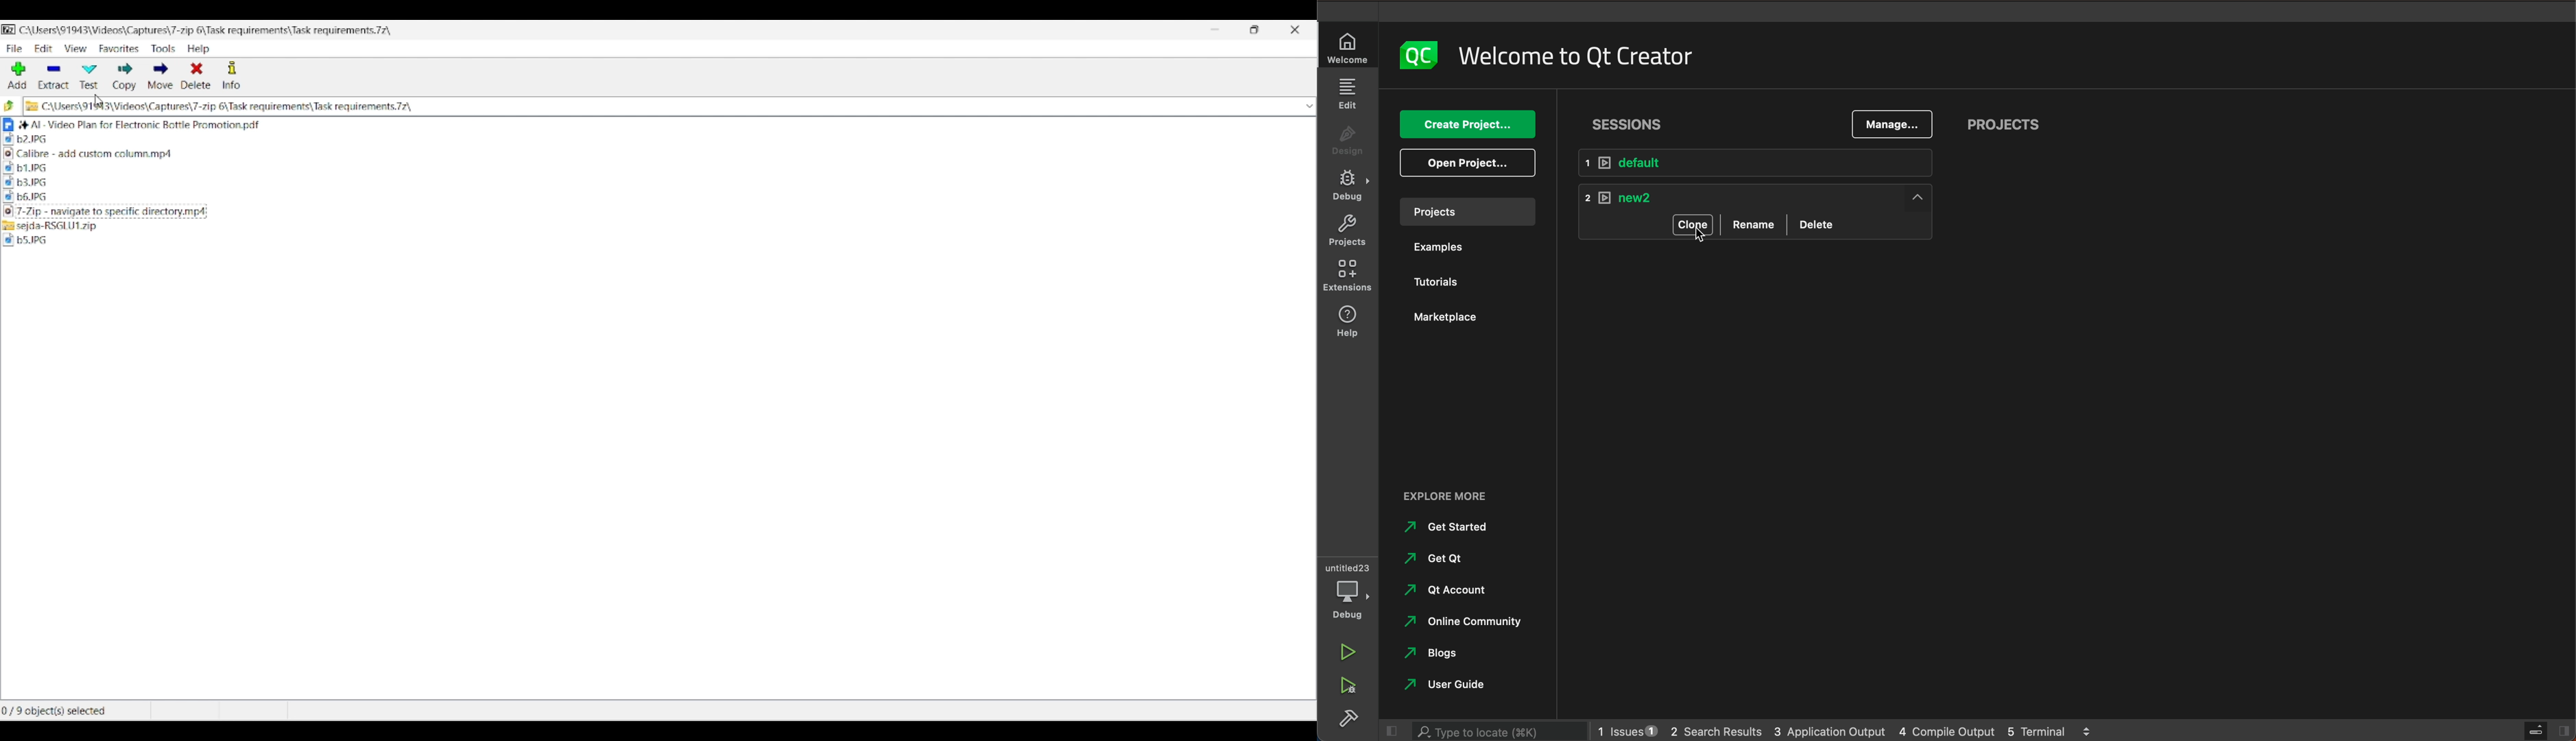 The width and height of the screenshot is (2576, 756). What do you see at coordinates (1348, 325) in the screenshot?
I see `help` at bounding box center [1348, 325].